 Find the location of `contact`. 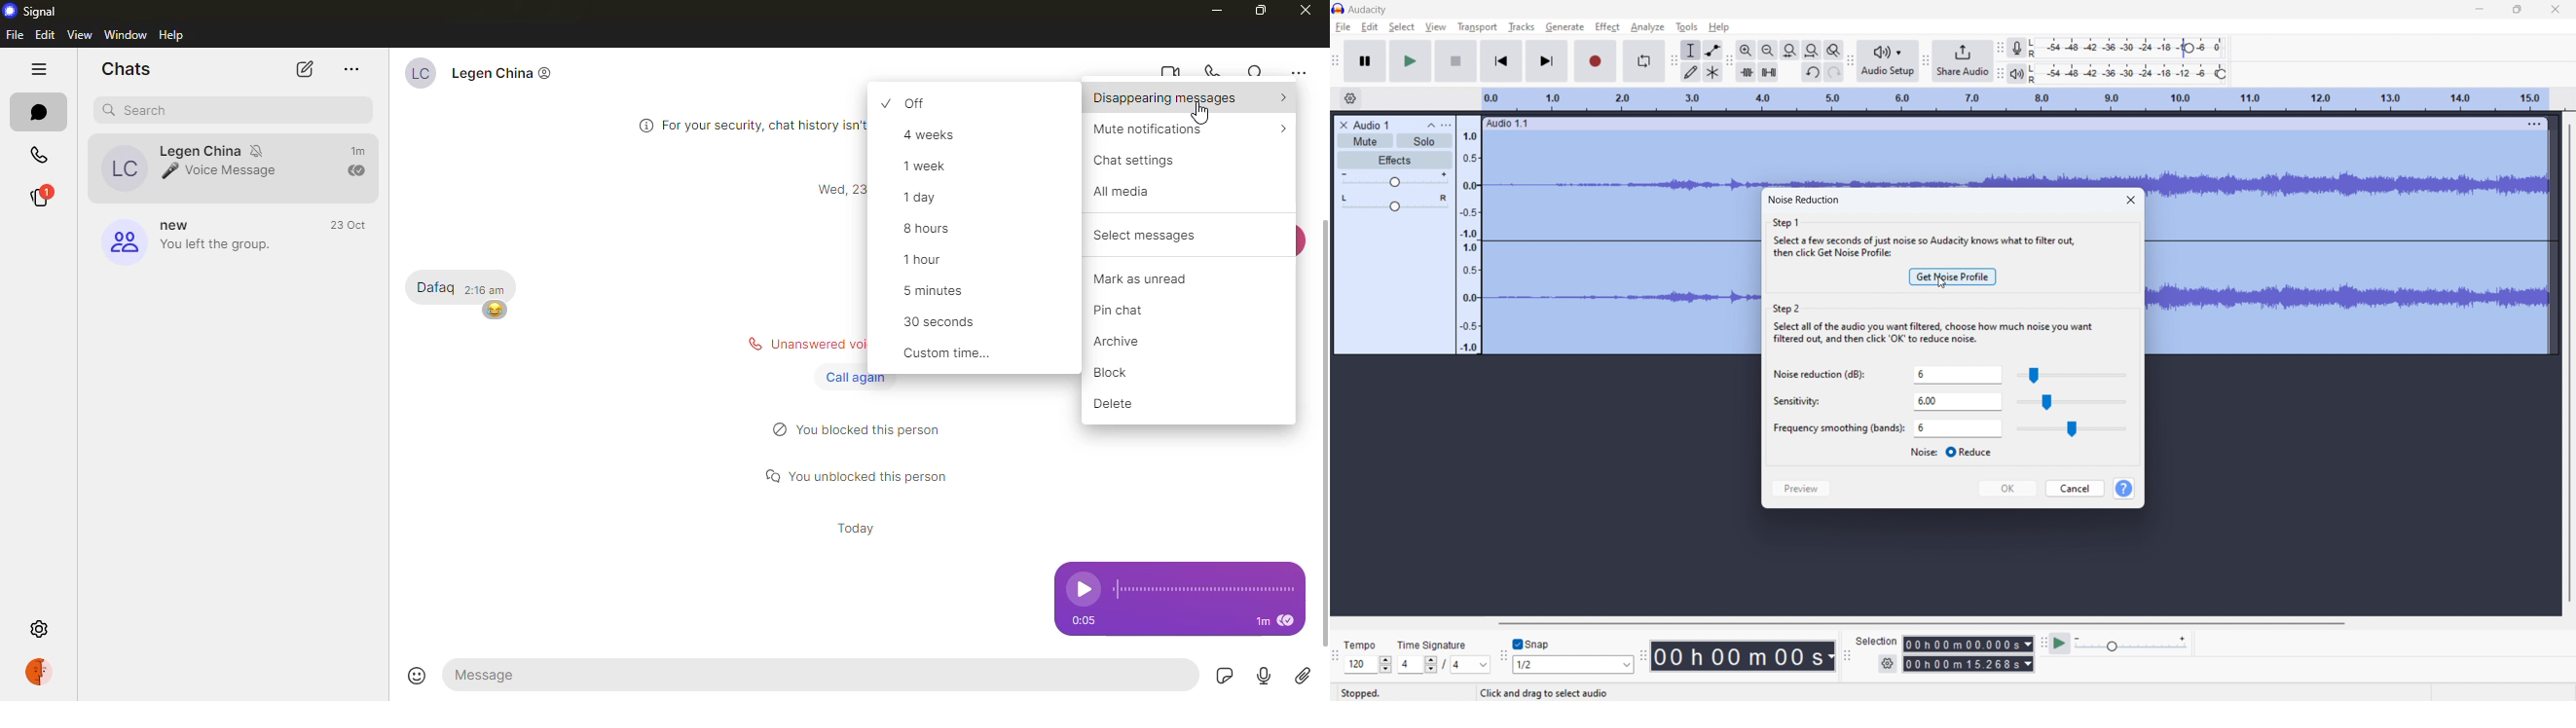

contact is located at coordinates (494, 77).